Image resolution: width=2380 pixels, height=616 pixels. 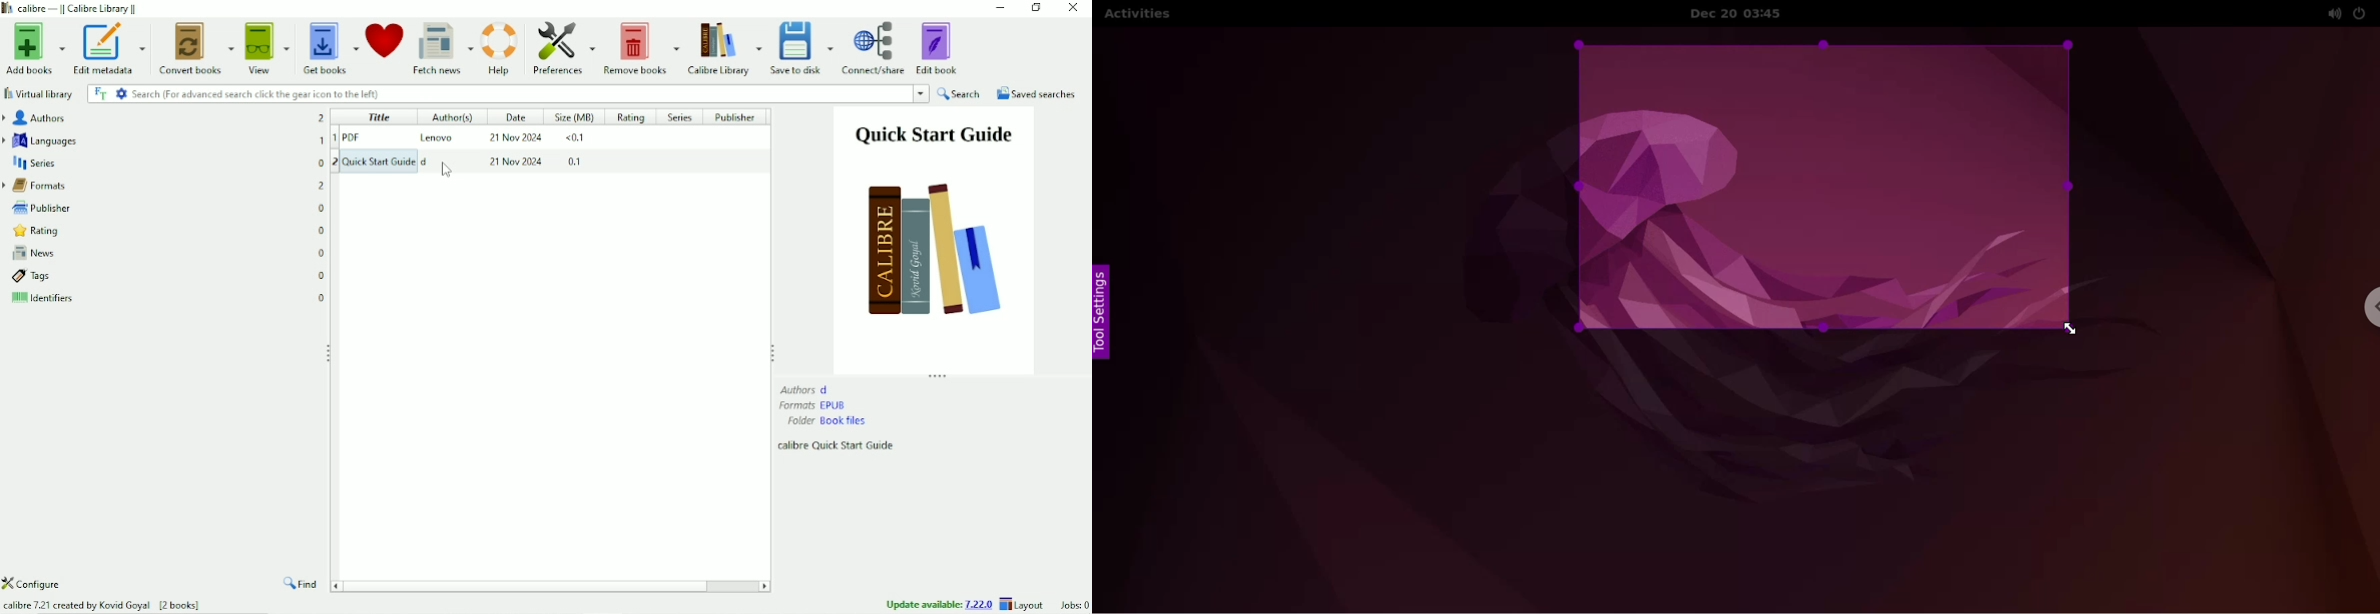 What do you see at coordinates (444, 168) in the screenshot?
I see `cursor` at bounding box center [444, 168].